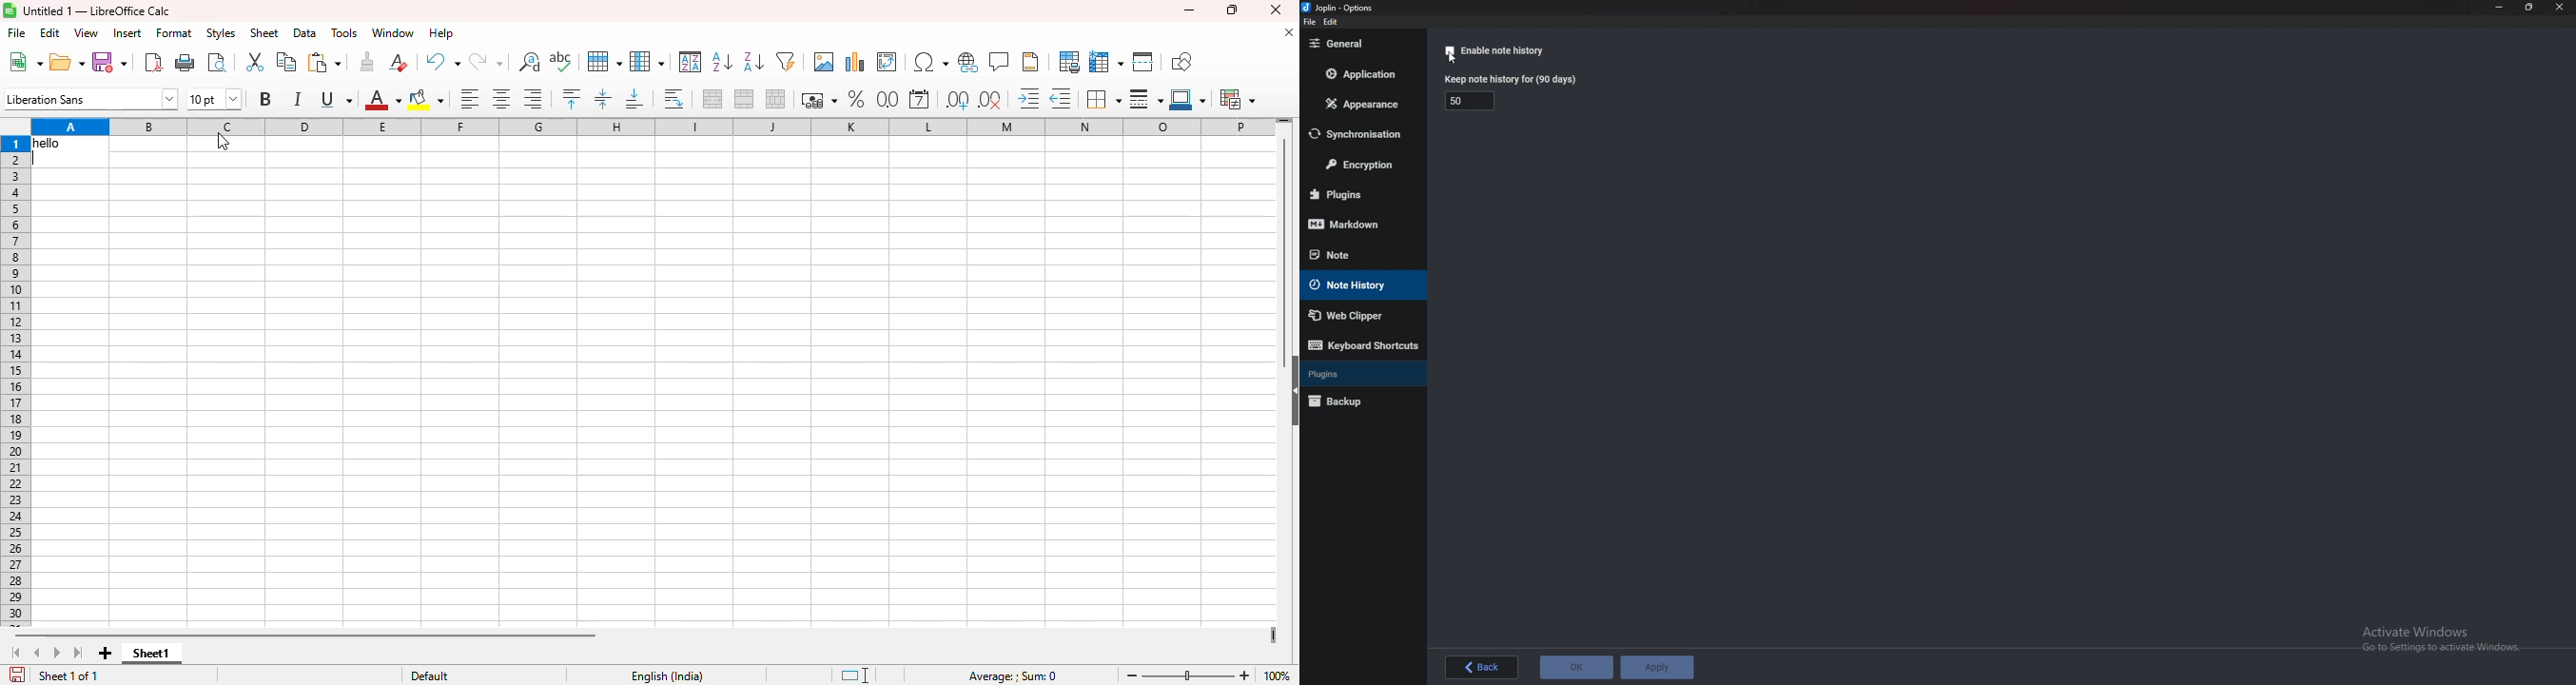 This screenshot has width=2576, height=700. What do you see at coordinates (174, 33) in the screenshot?
I see `format` at bounding box center [174, 33].